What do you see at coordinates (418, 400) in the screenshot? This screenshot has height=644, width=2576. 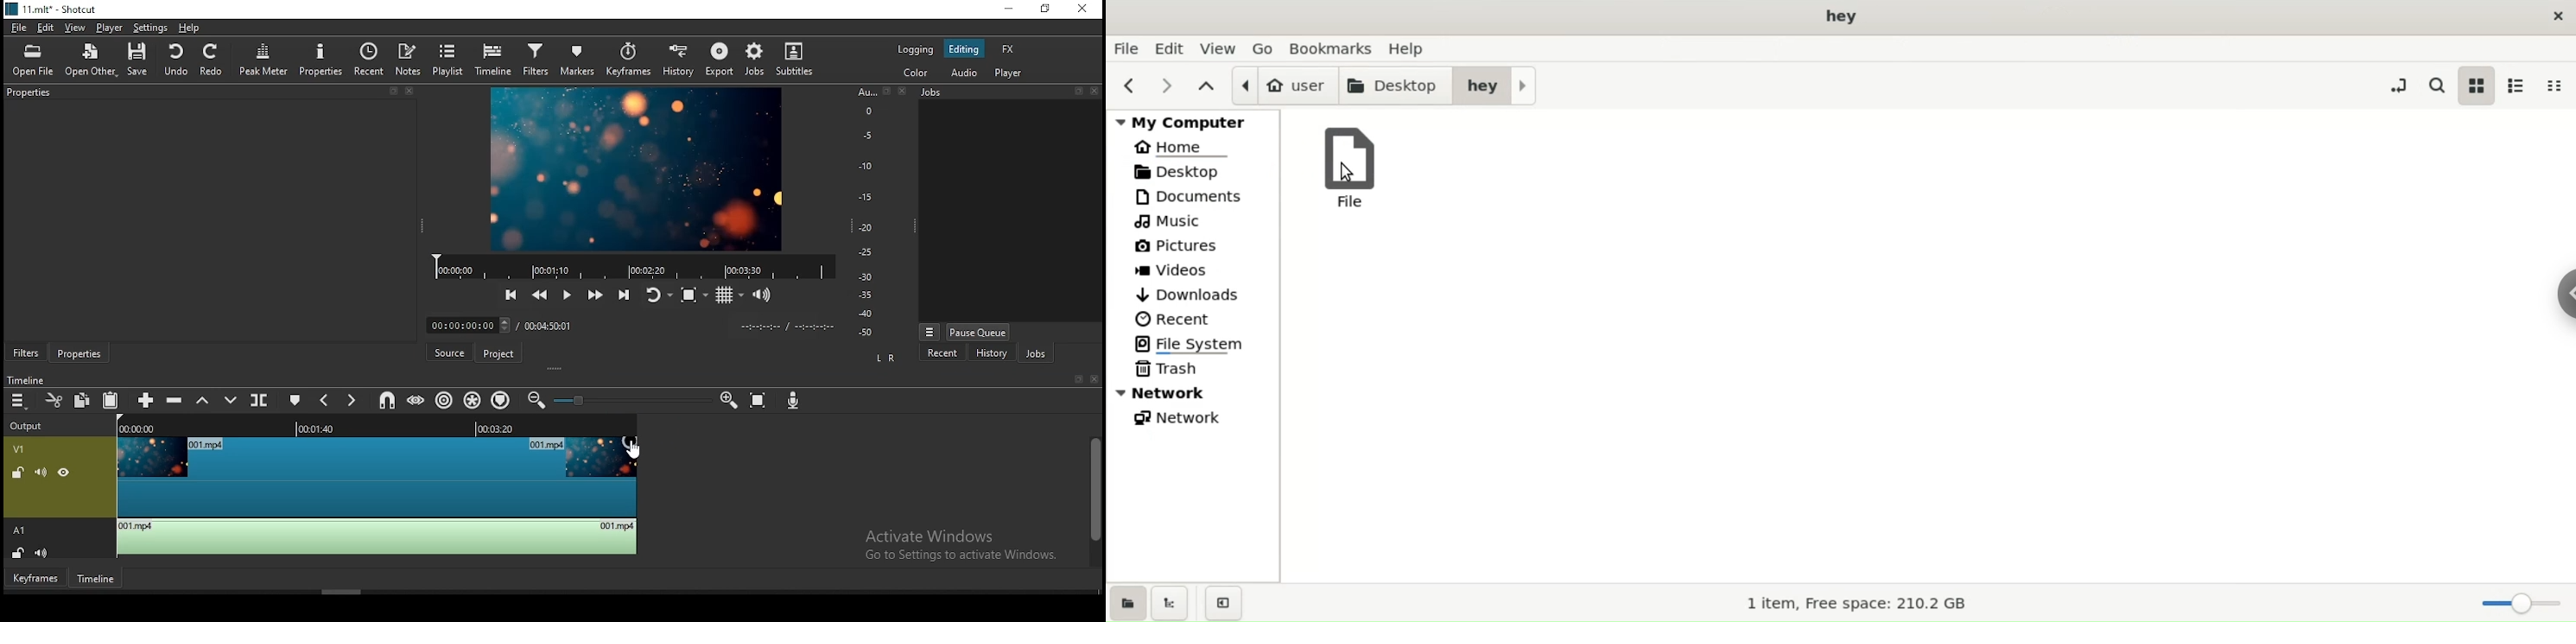 I see `scrub while dragging` at bounding box center [418, 400].